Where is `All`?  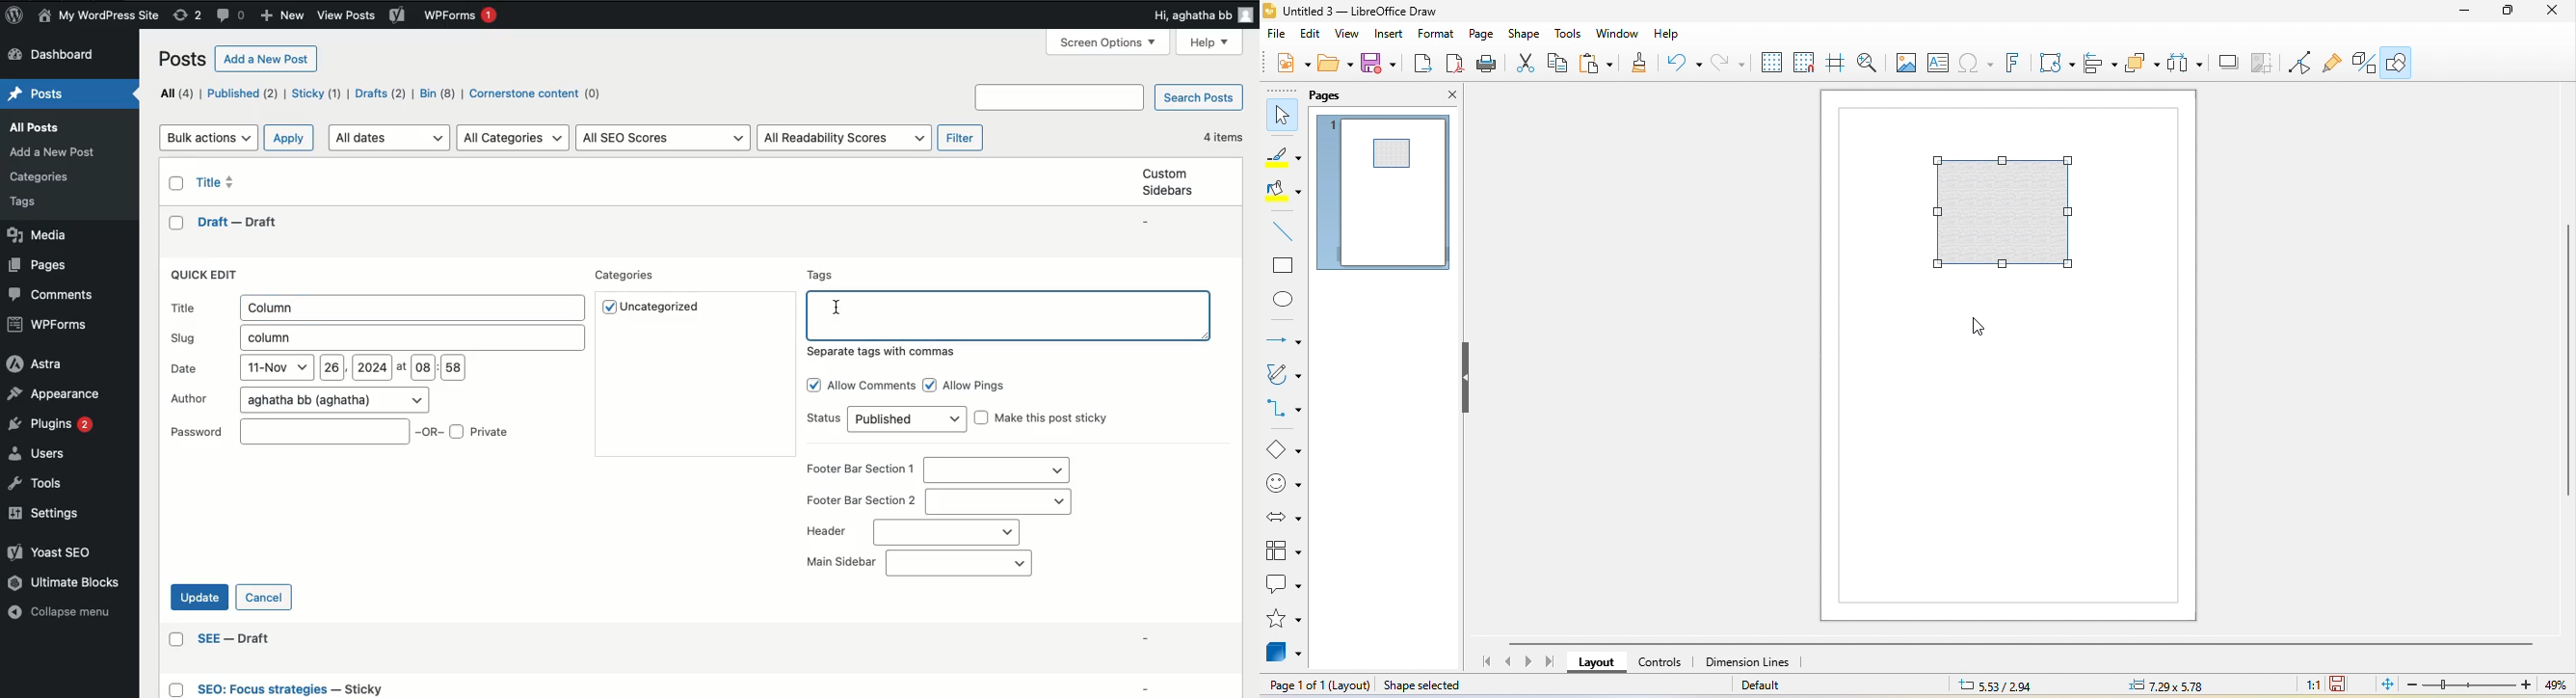 All is located at coordinates (175, 92).